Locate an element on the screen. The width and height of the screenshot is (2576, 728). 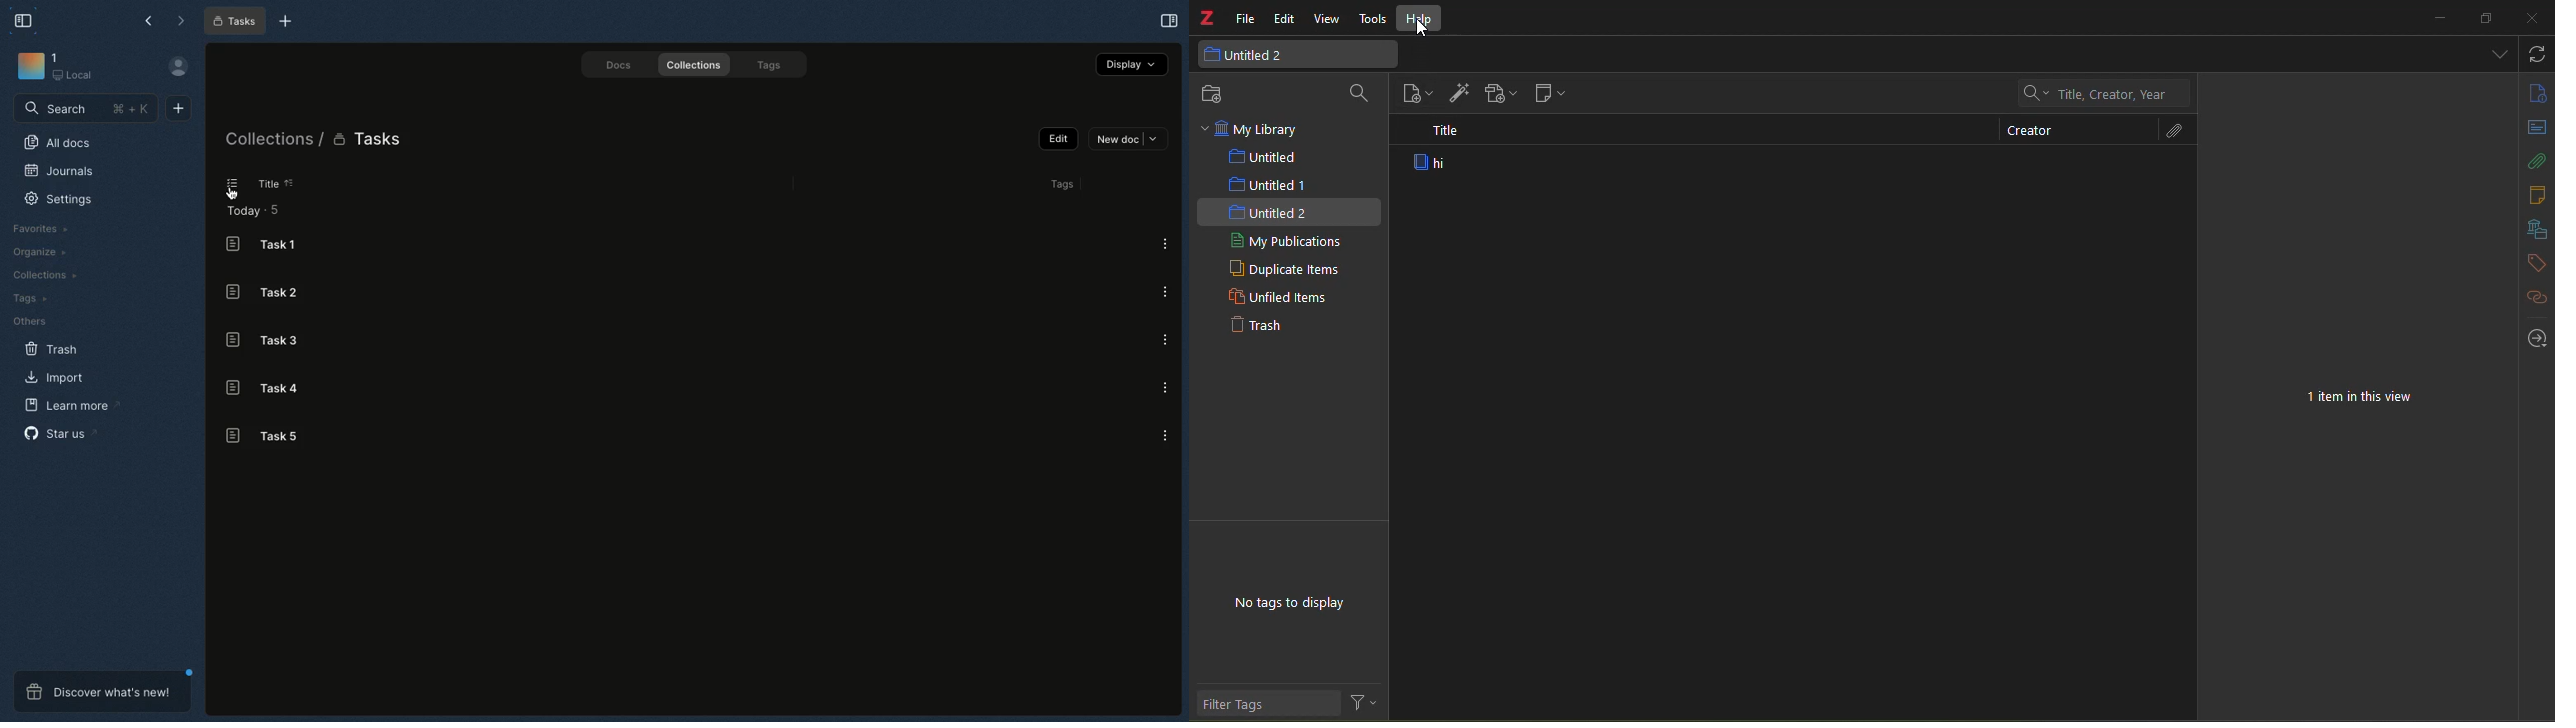
Title, Creator, Year is located at coordinates (2099, 93).